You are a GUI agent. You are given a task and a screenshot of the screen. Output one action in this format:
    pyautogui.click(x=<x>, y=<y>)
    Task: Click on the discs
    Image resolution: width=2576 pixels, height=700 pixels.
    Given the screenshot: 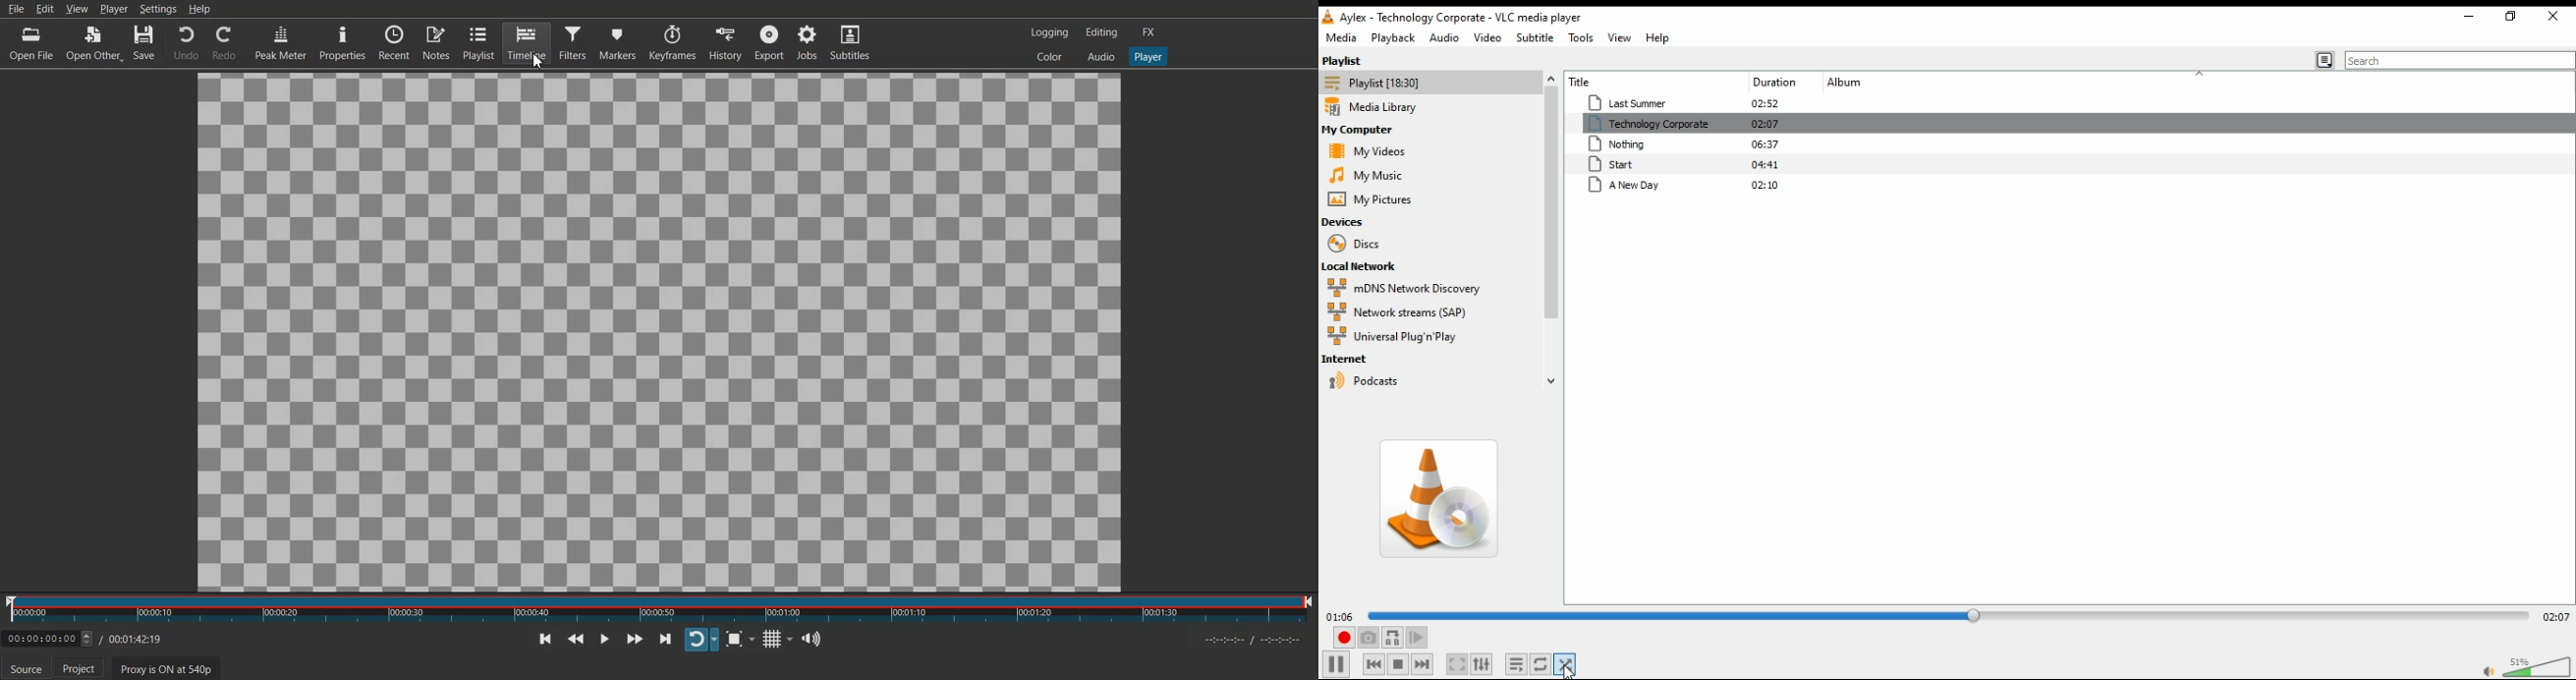 What is the action you would take?
    pyautogui.click(x=1357, y=245)
    